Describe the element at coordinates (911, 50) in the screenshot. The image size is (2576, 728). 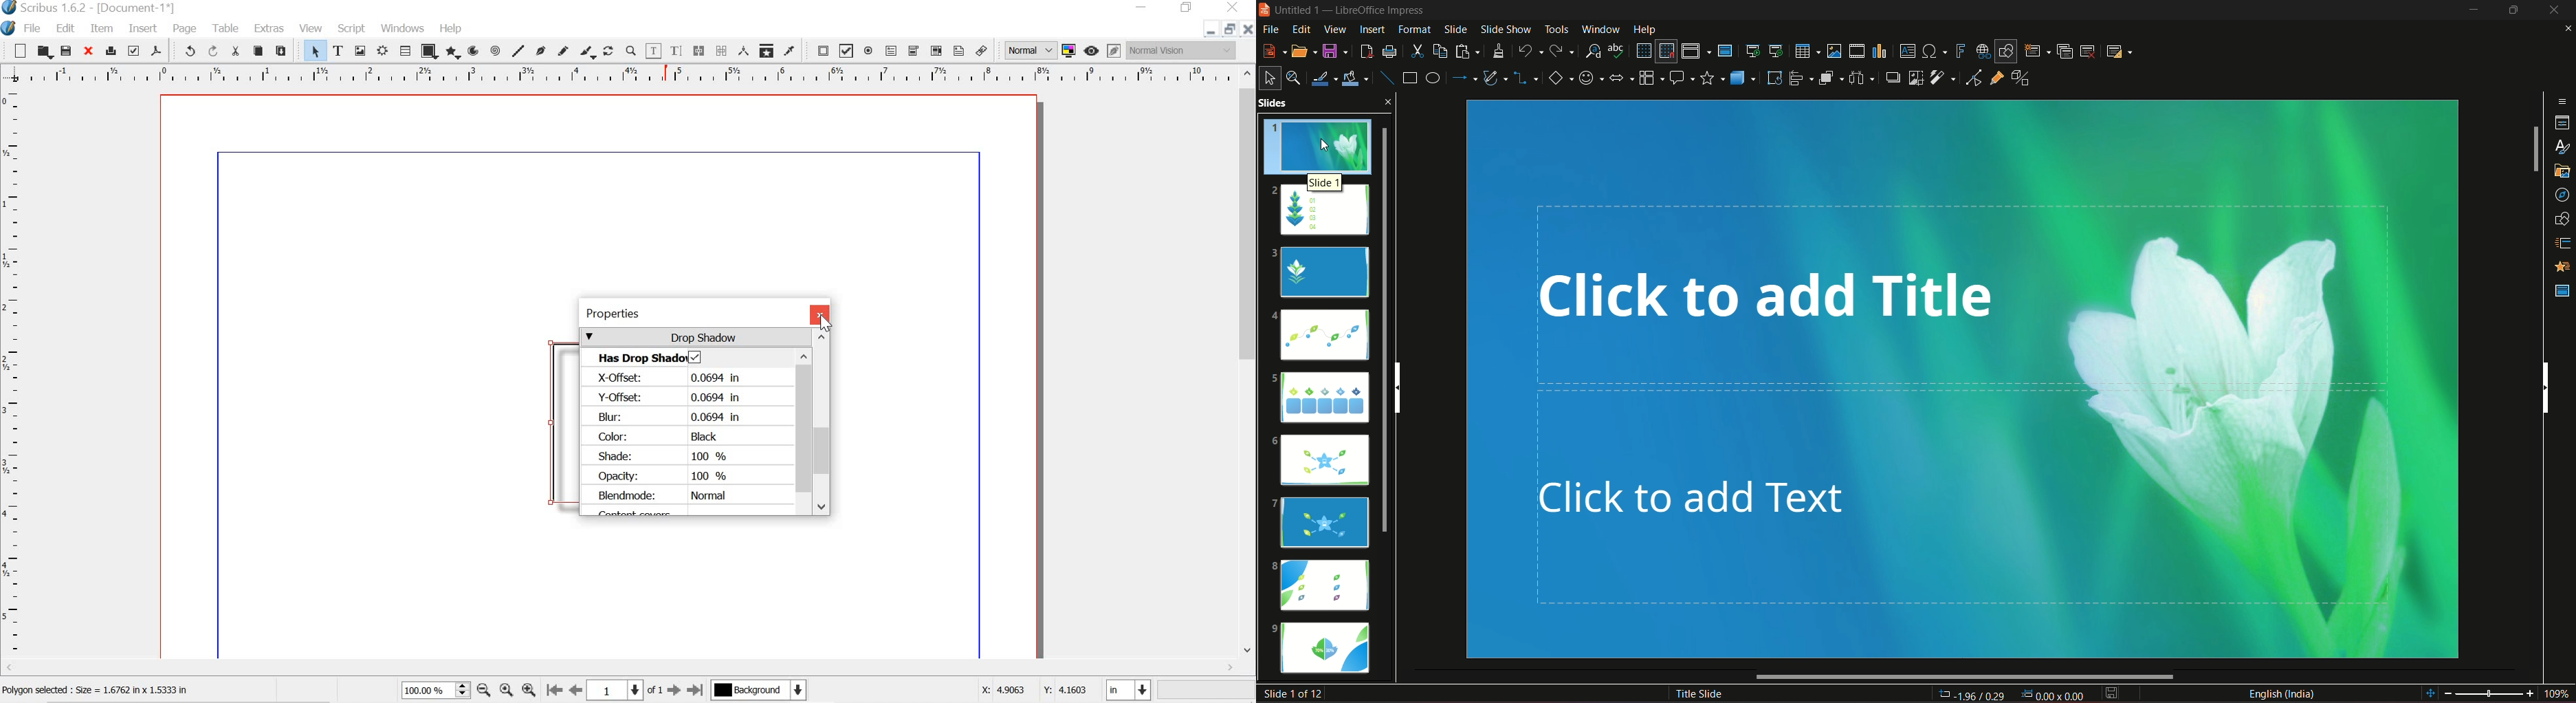
I see `pdf combo box` at that location.